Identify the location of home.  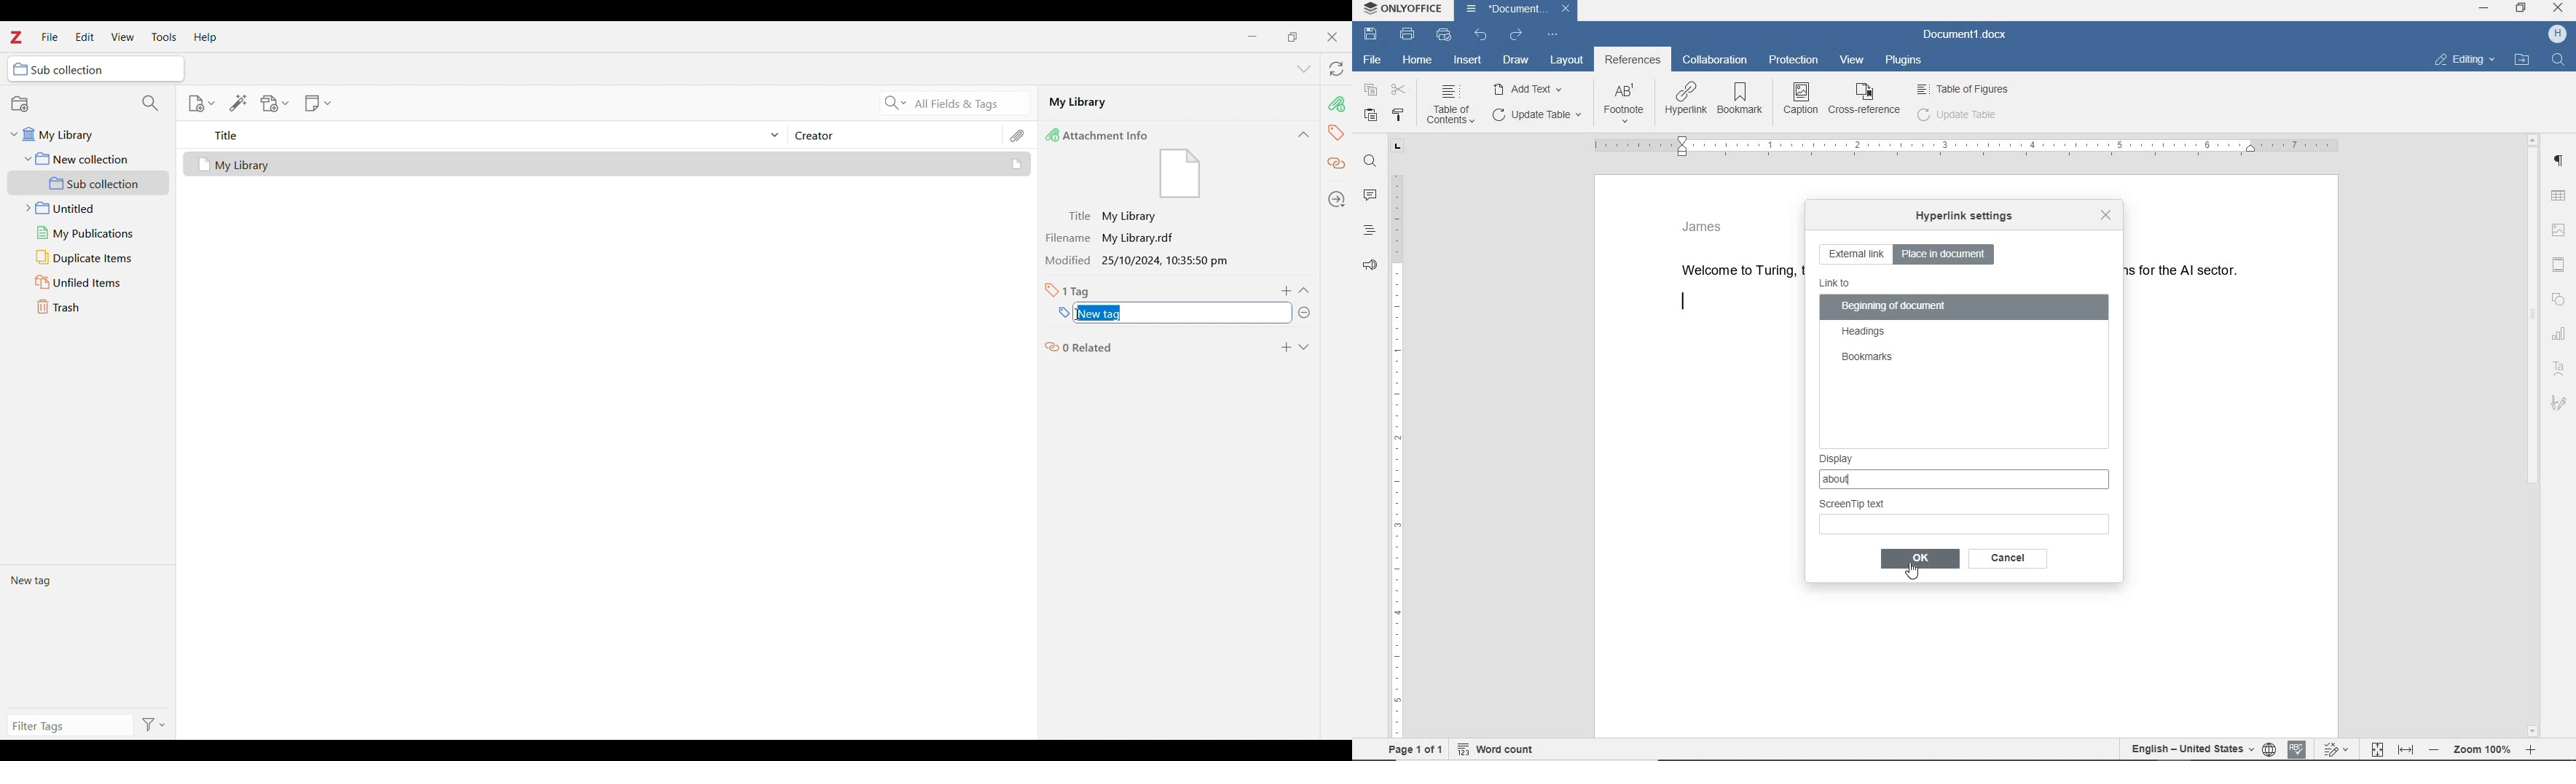
(1417, 61).